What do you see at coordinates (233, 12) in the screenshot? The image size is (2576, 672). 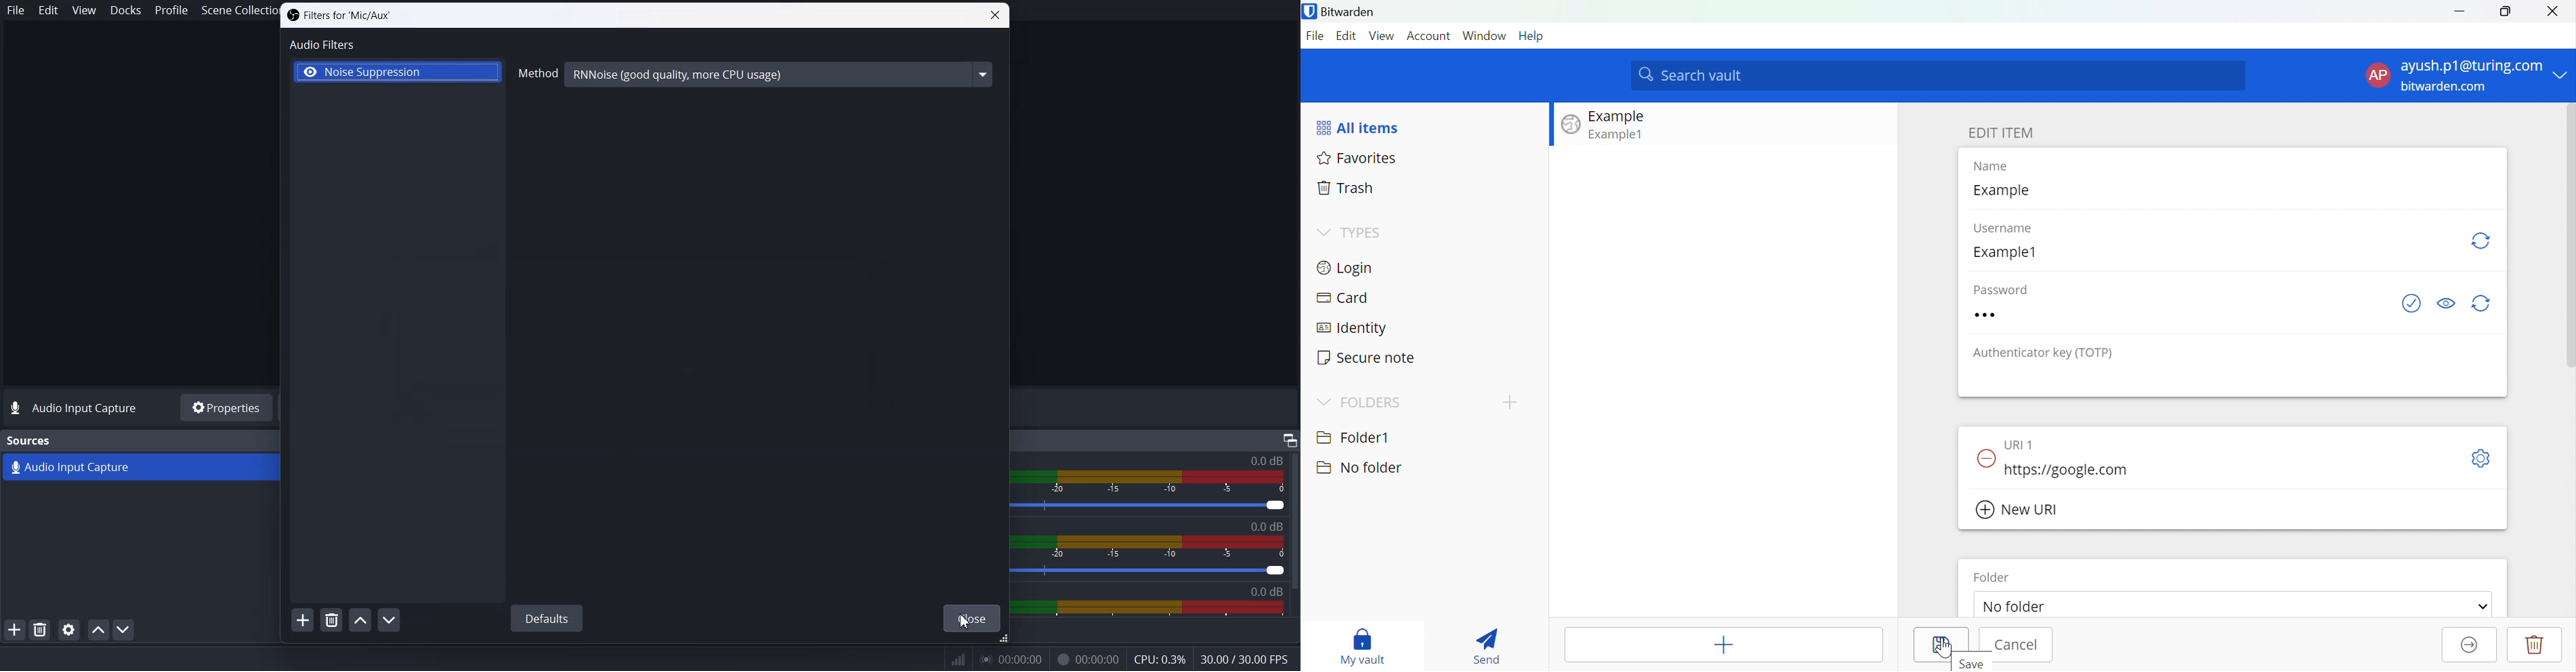 I see `Scene Collection` at bounding box center [233, 12].